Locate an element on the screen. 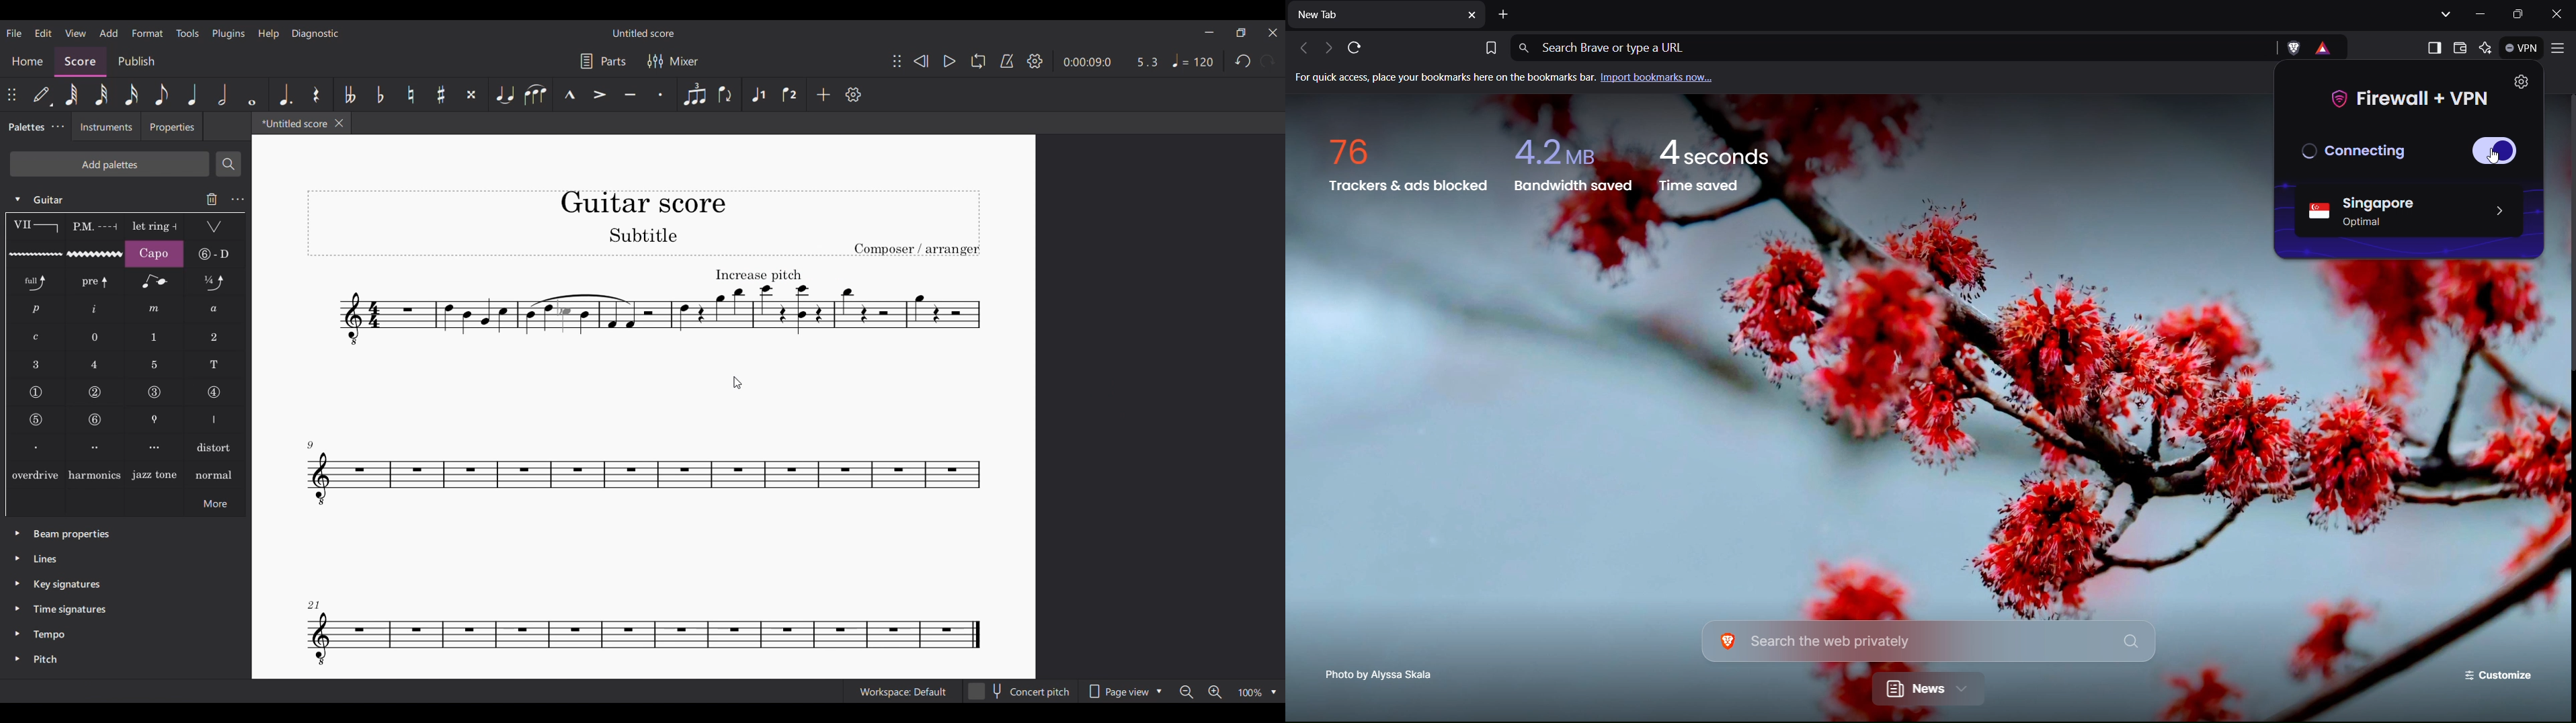  Diagnostic menu is located at coordinates (315, 34).